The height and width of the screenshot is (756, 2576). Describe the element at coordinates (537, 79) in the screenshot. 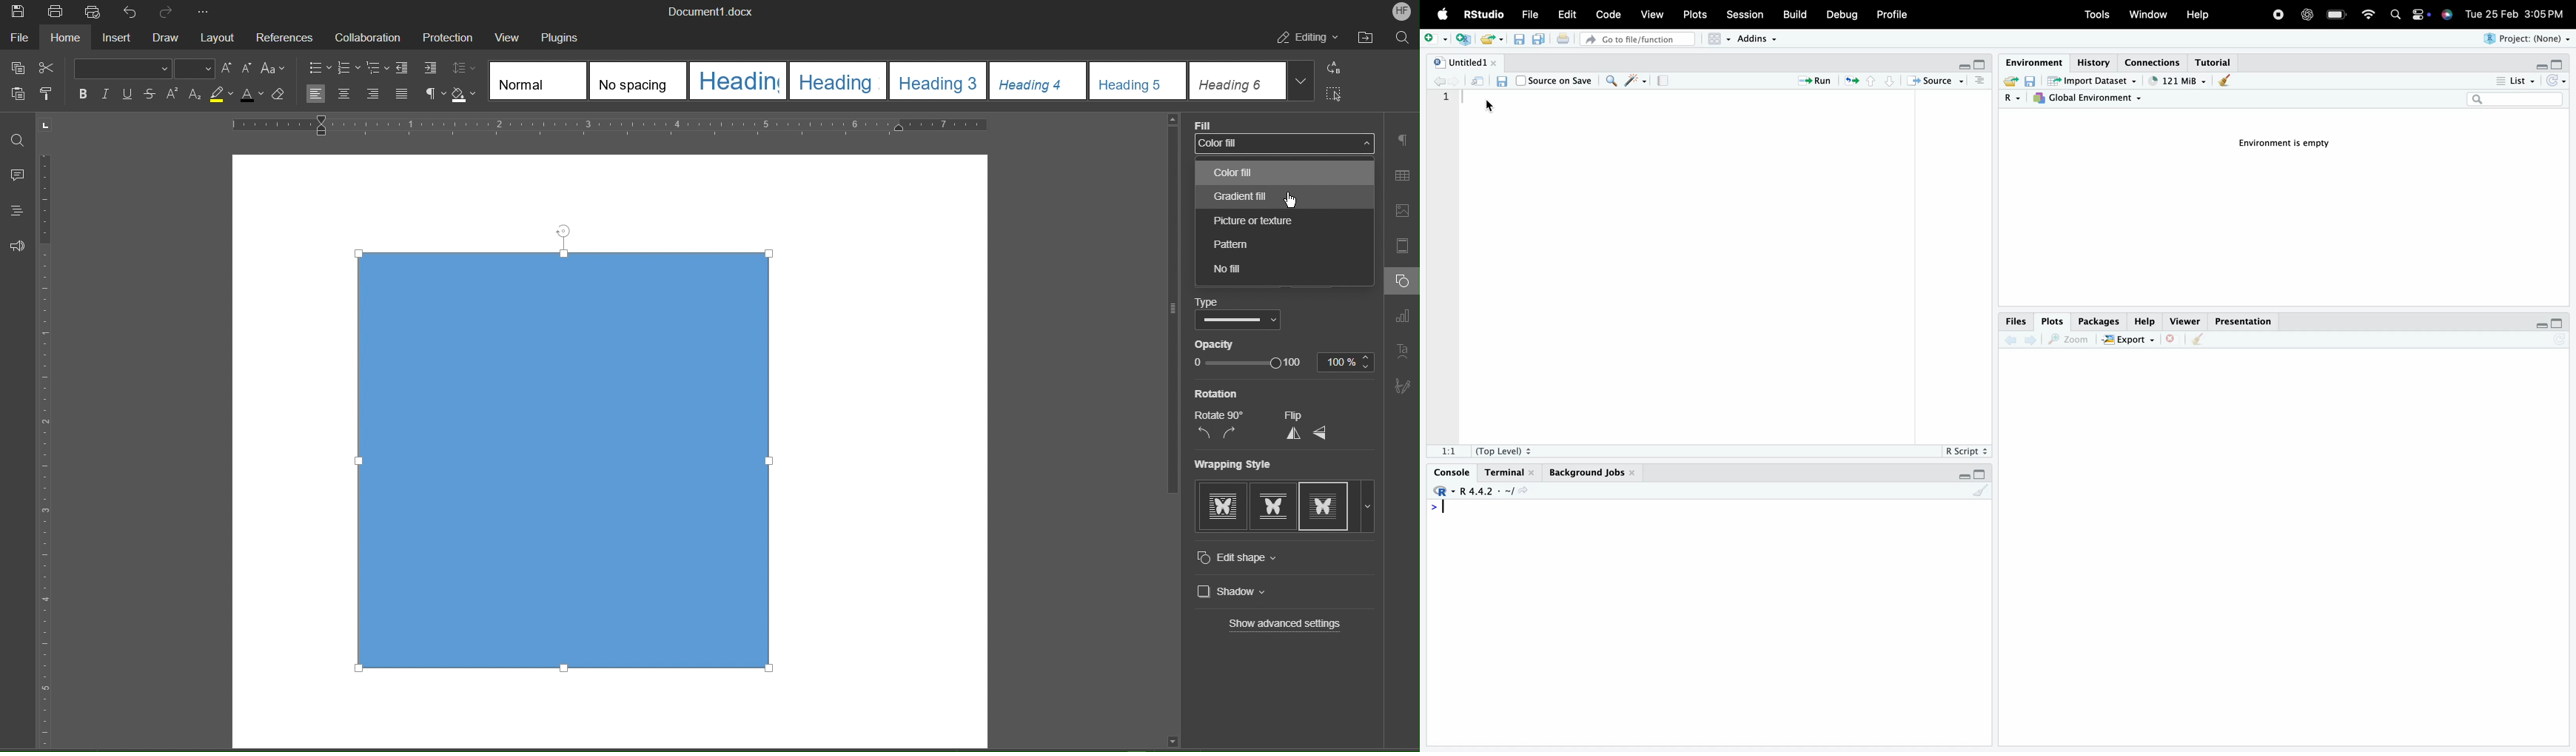

I see `Normal` at that location.